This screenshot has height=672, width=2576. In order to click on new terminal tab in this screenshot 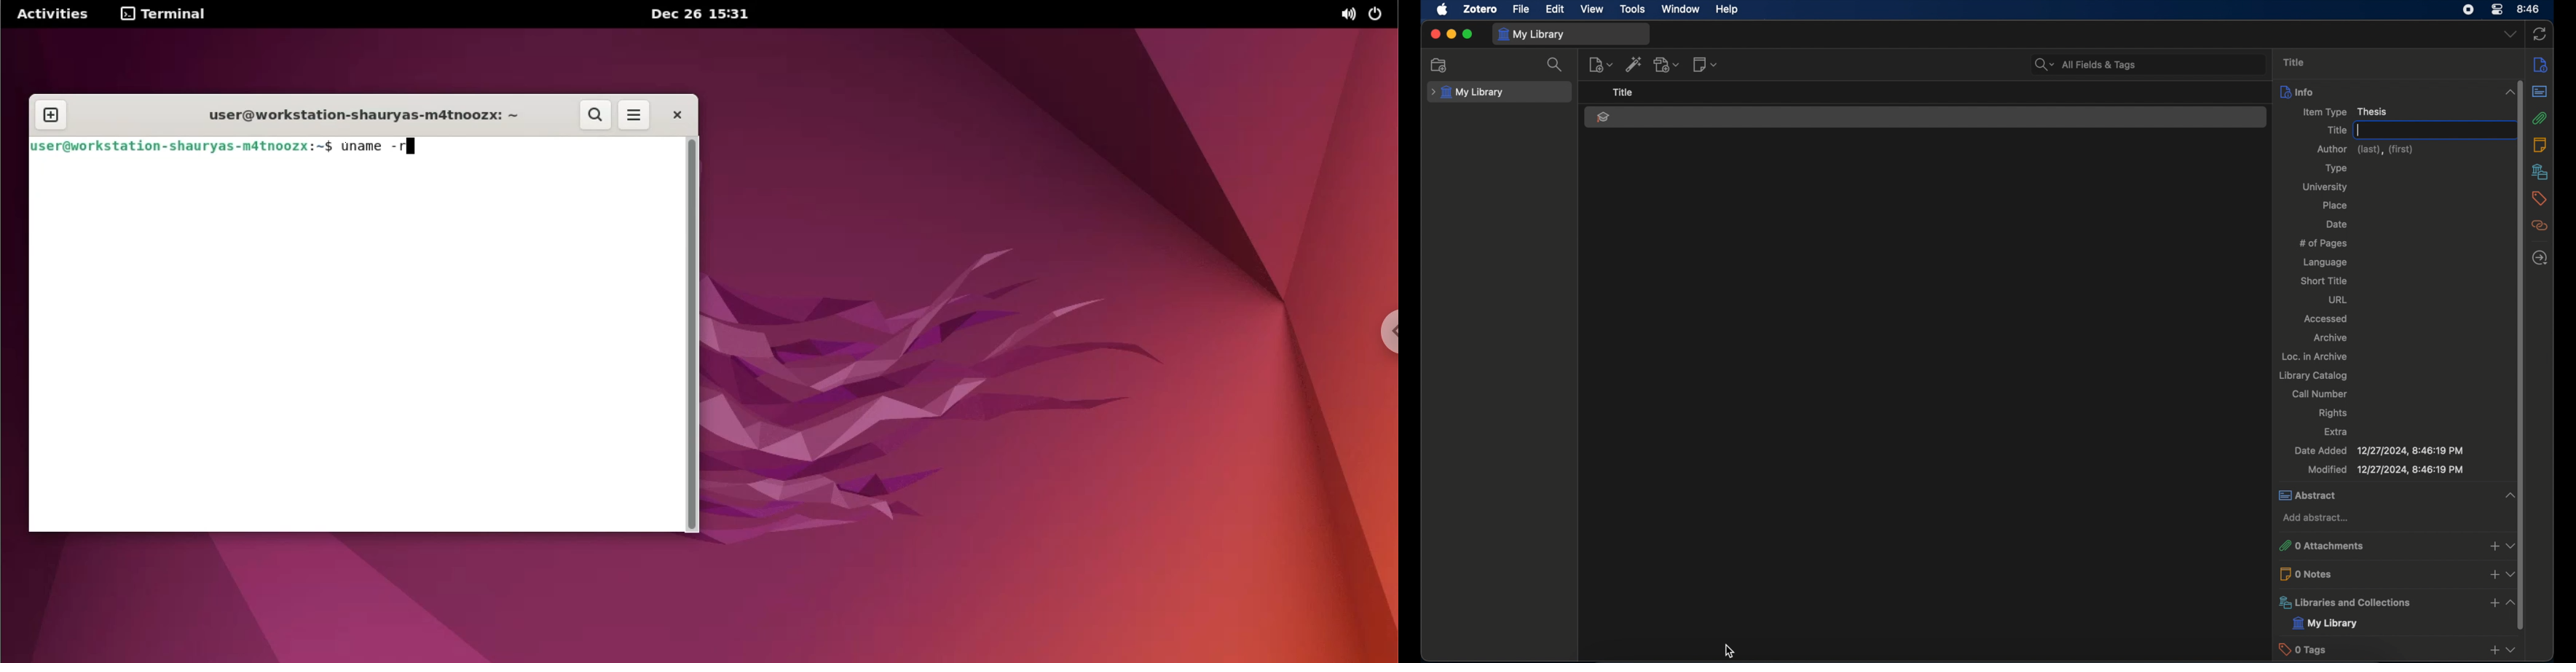, I will do `click(53, 116)`.